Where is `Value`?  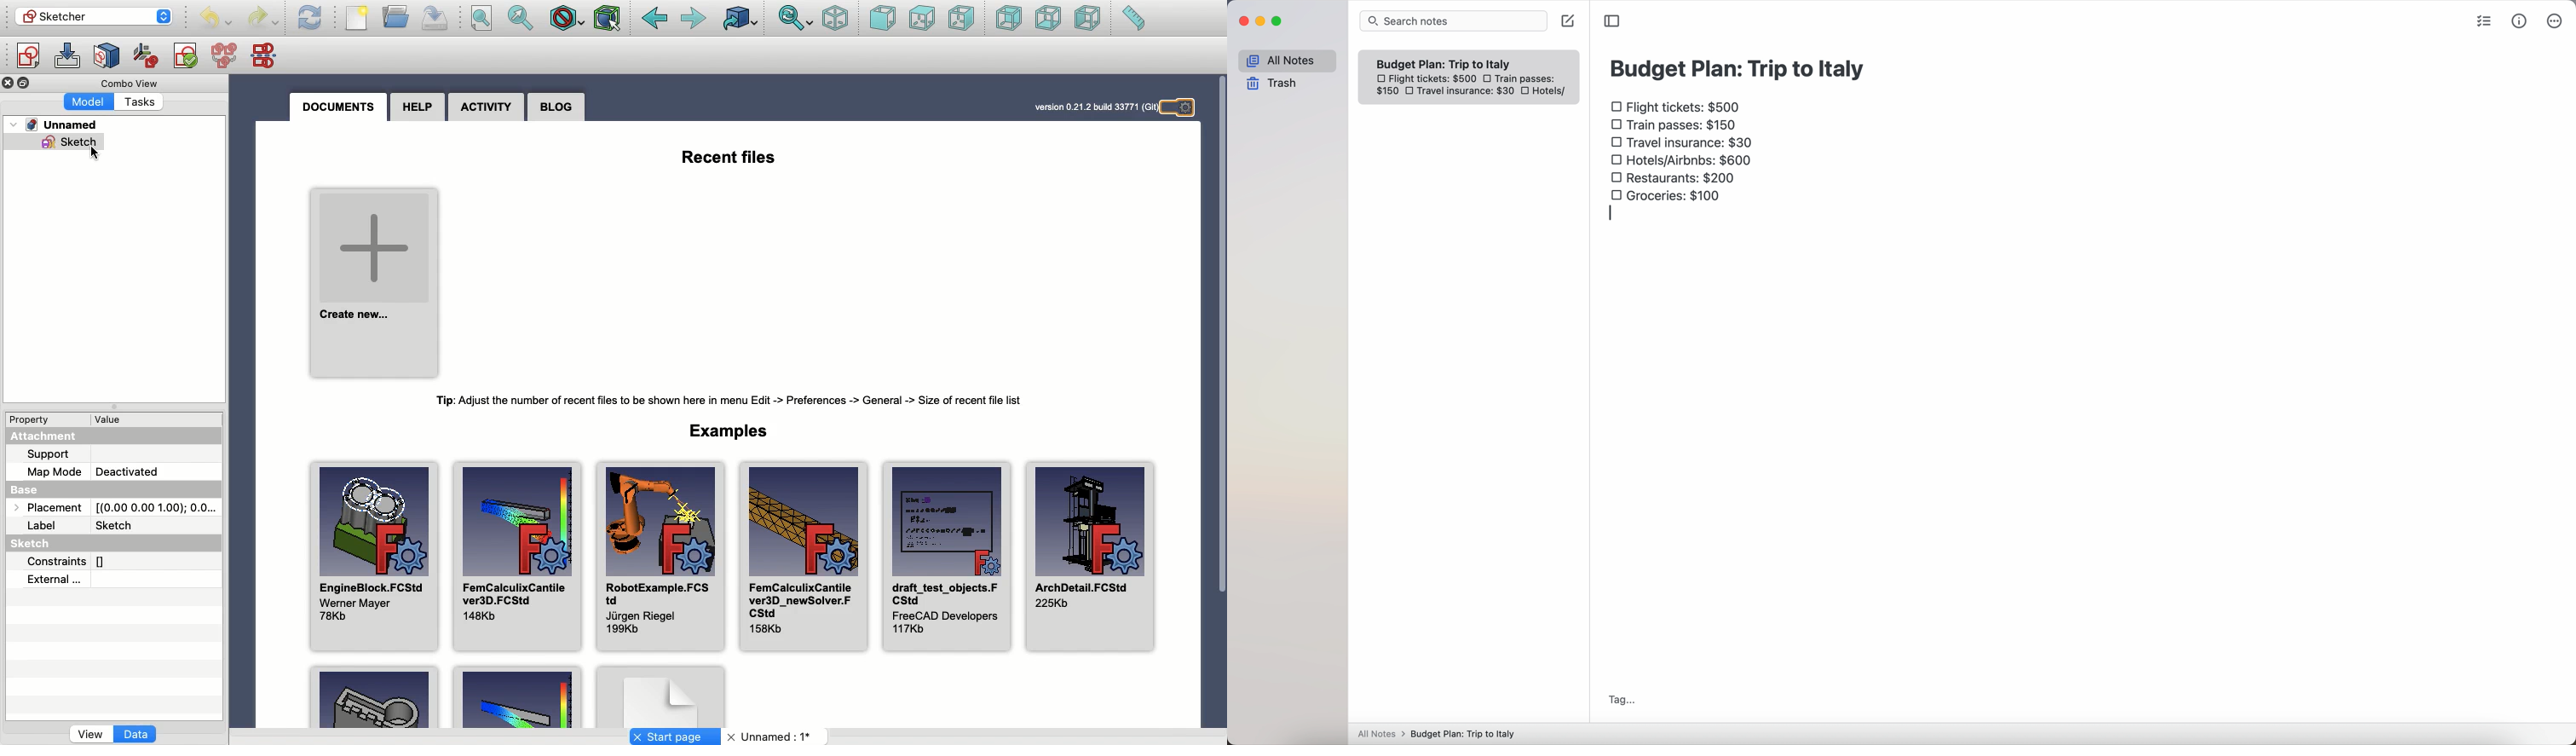
Value is located at coordinates (116, 419).